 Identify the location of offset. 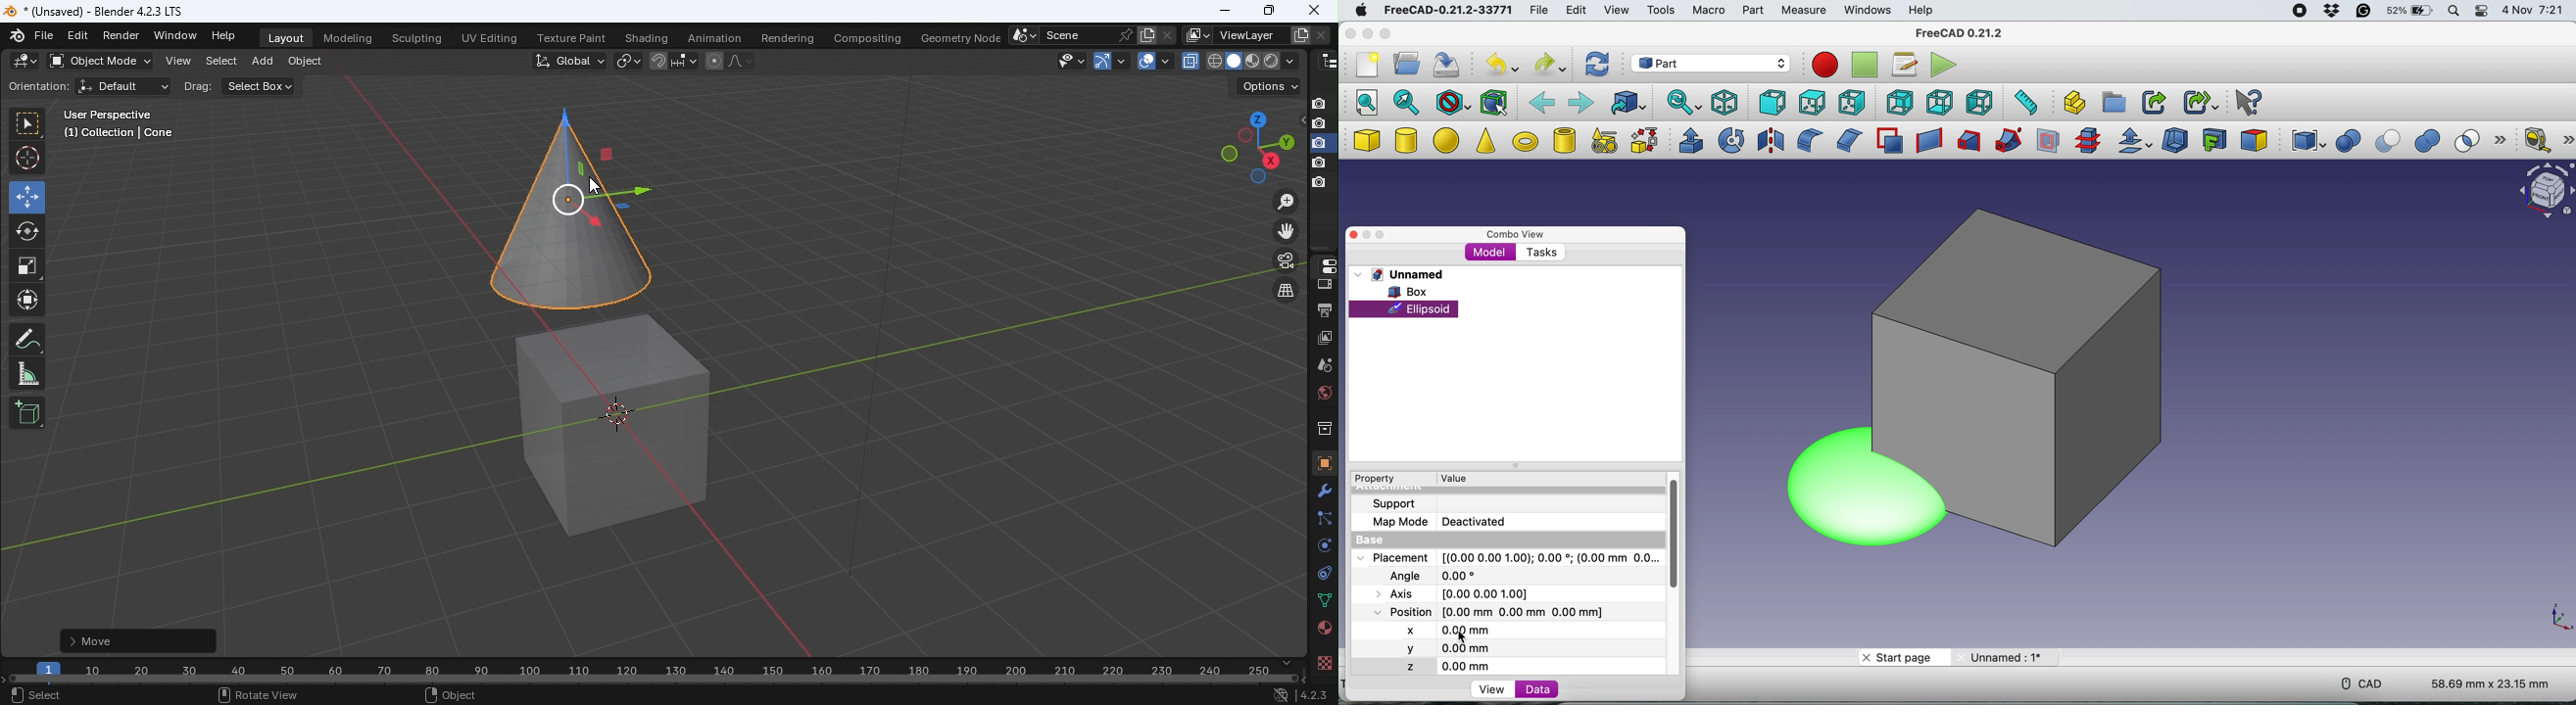
(2135, 142).